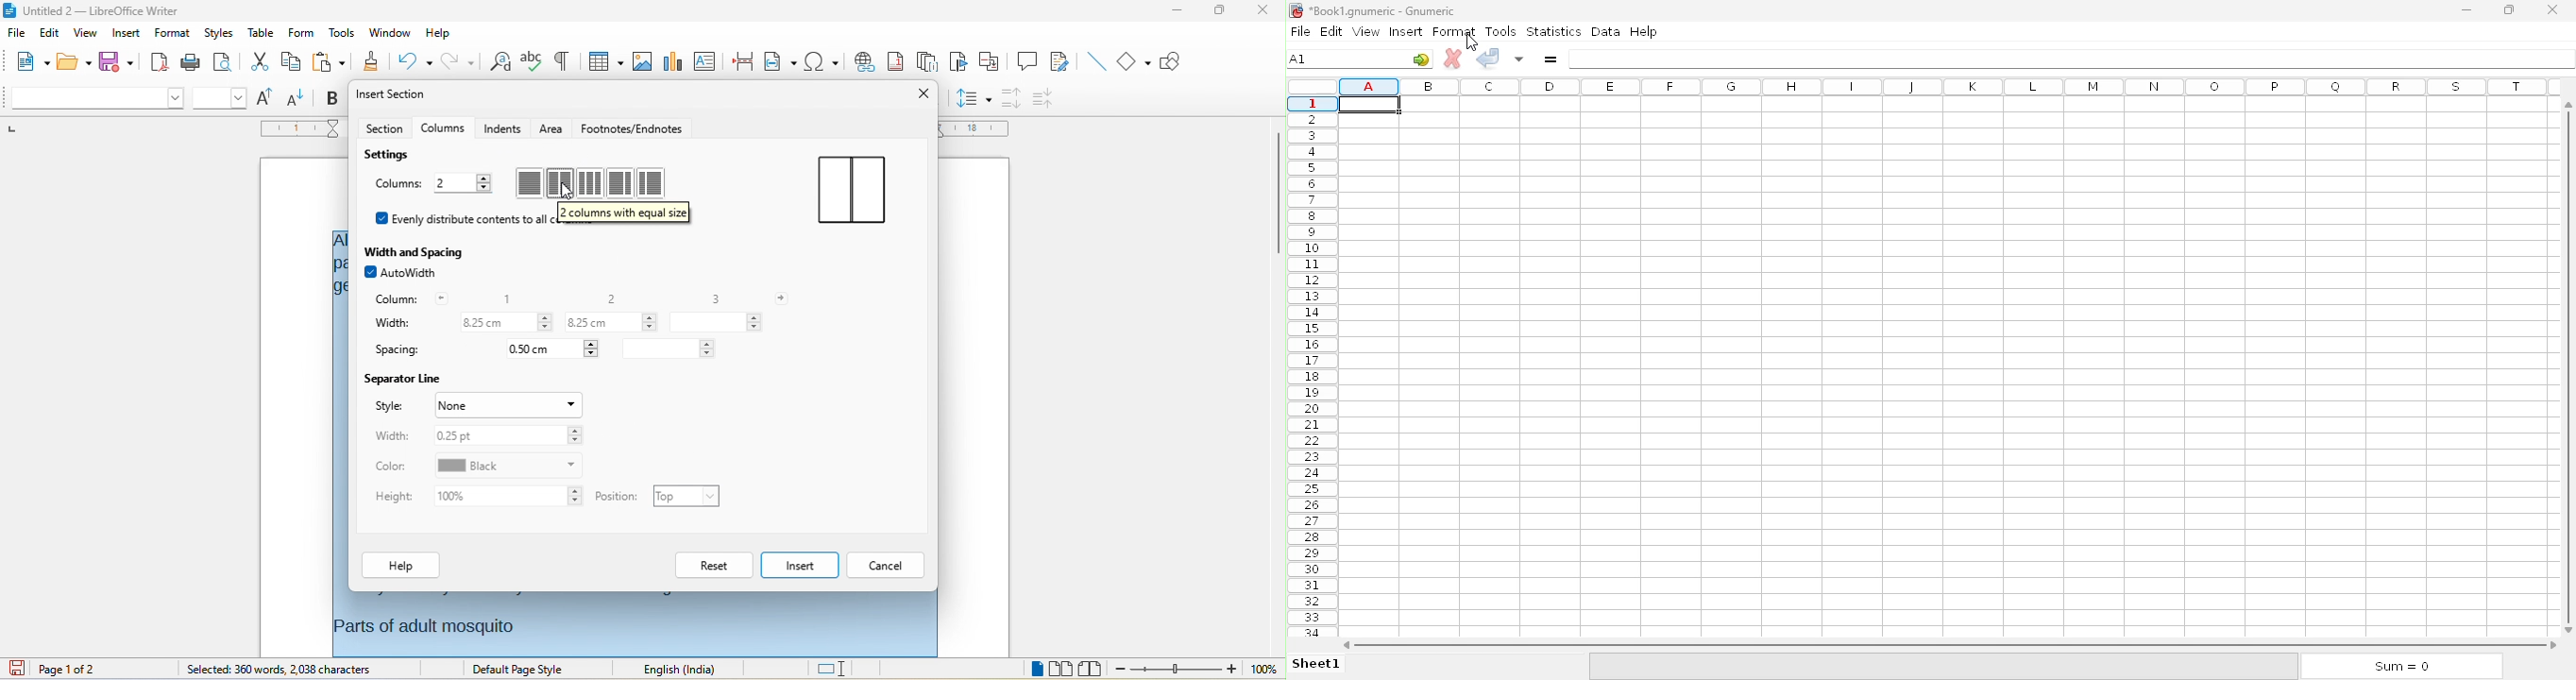 Image resolution: width=2576 pixels, height=700 pixels. I want to click on go to, so click(1421, 59).